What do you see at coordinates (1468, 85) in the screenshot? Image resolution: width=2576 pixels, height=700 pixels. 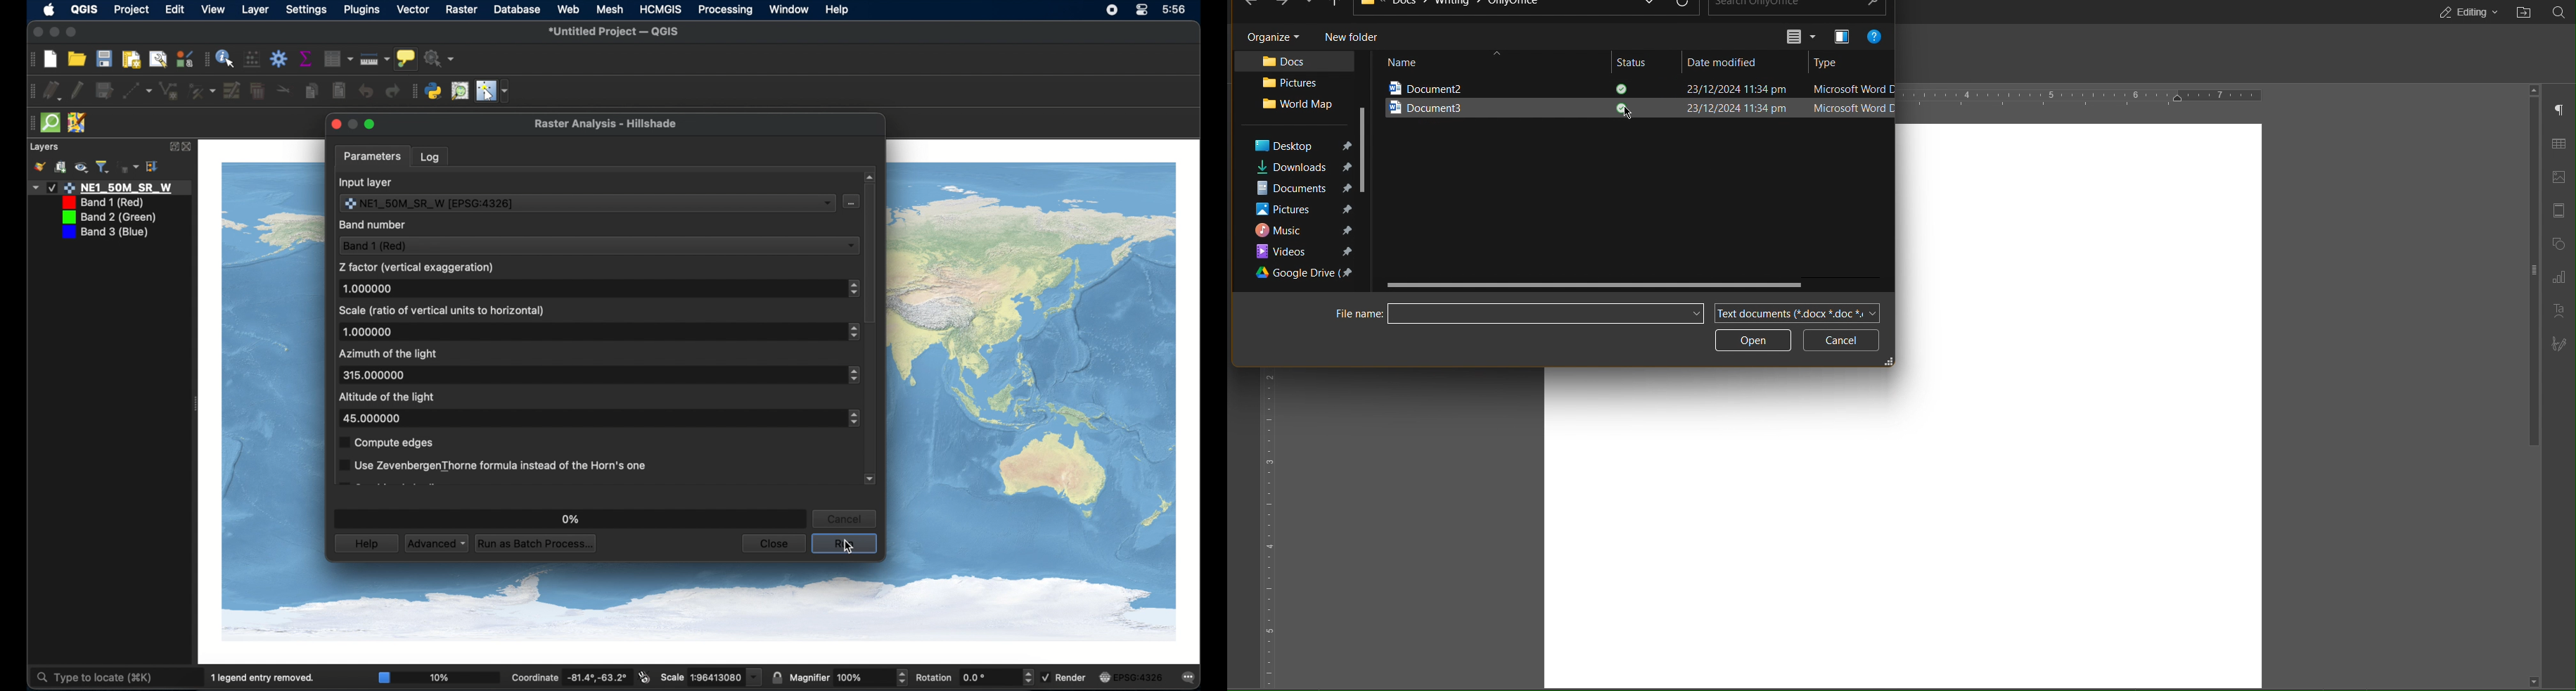 I see `Document2` at bounding box center [1468, 85].